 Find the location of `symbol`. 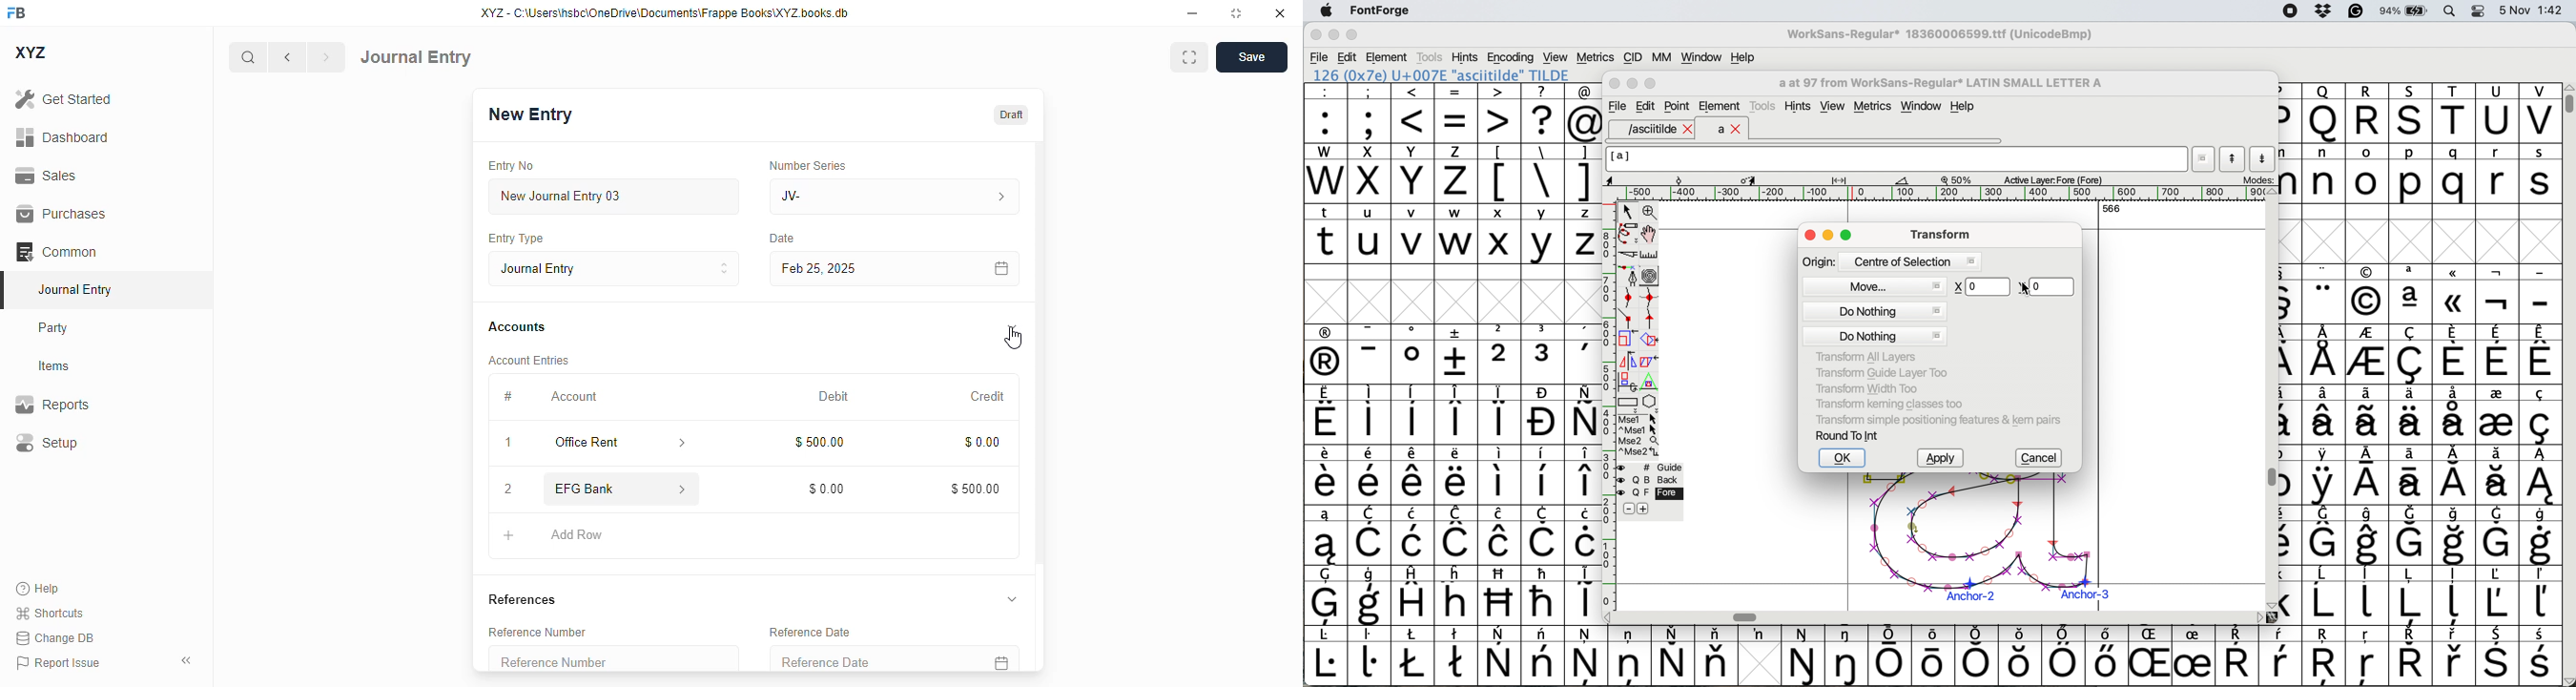

symbol is located at coordinates (1501, 414).